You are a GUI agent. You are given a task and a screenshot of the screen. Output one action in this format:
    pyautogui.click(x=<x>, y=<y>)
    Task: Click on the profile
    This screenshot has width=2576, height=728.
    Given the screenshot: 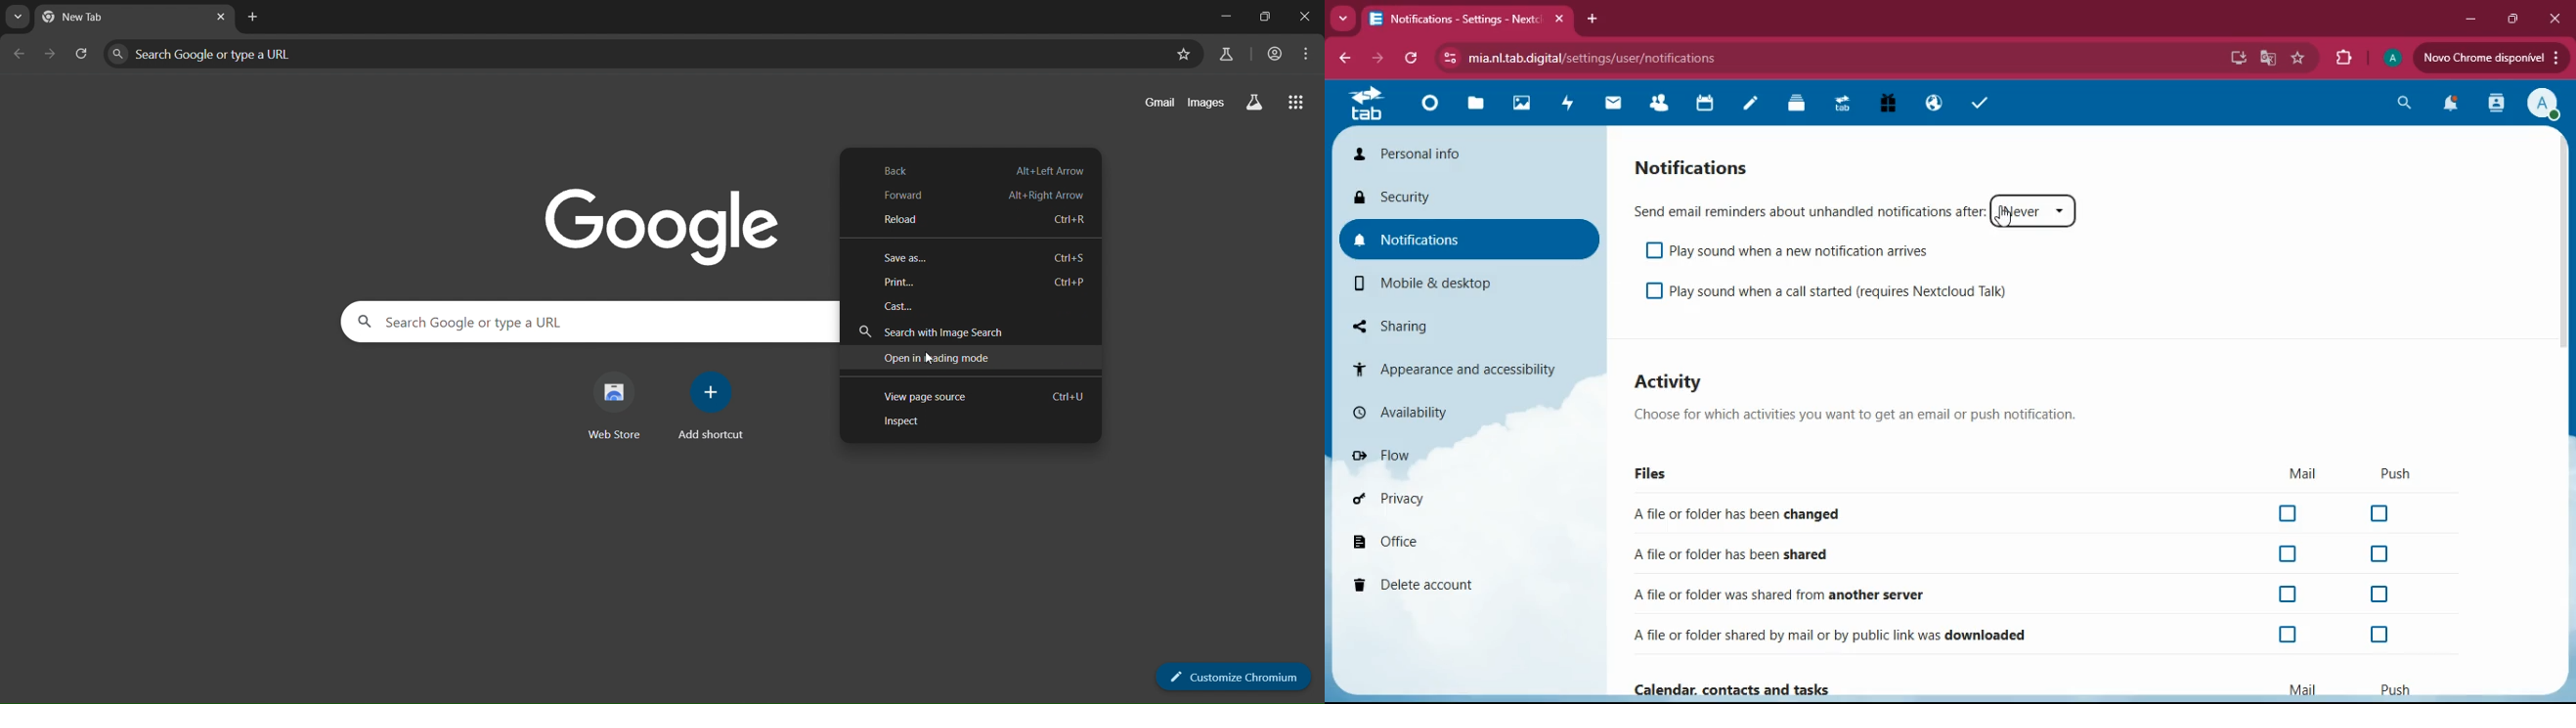 What is the action you would take?
    pyautogui.click(x=2545, y=105)
    